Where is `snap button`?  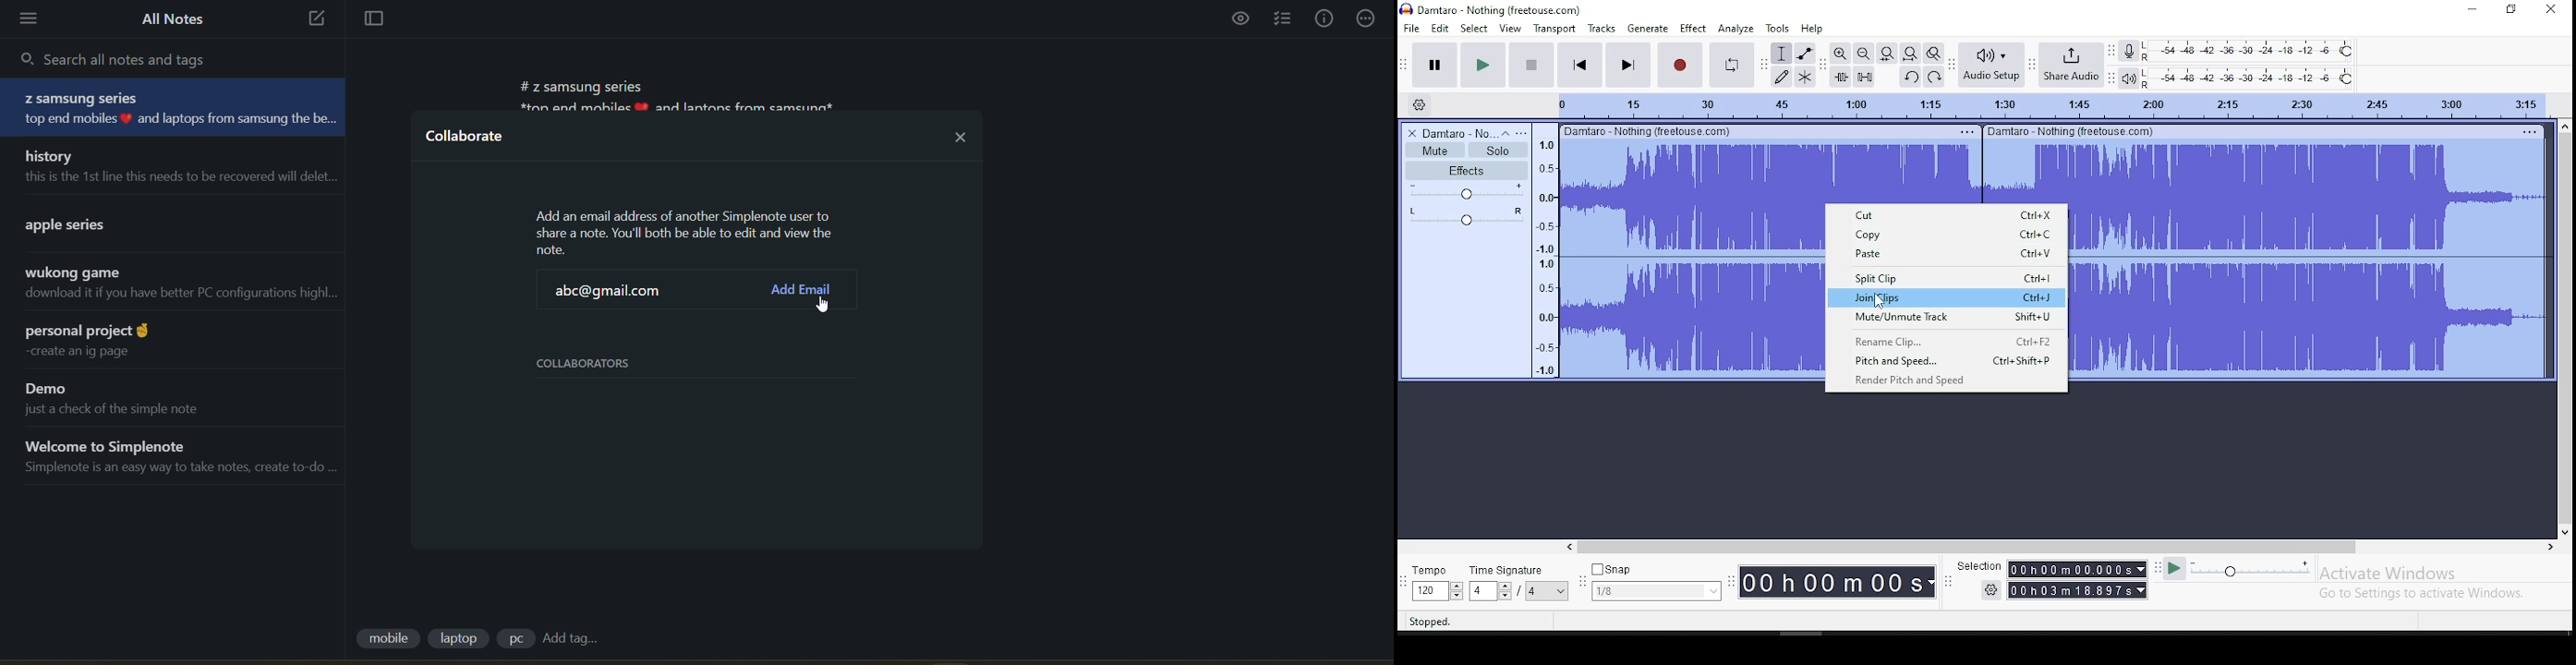
snap button is located at coordinates (1612, 568).